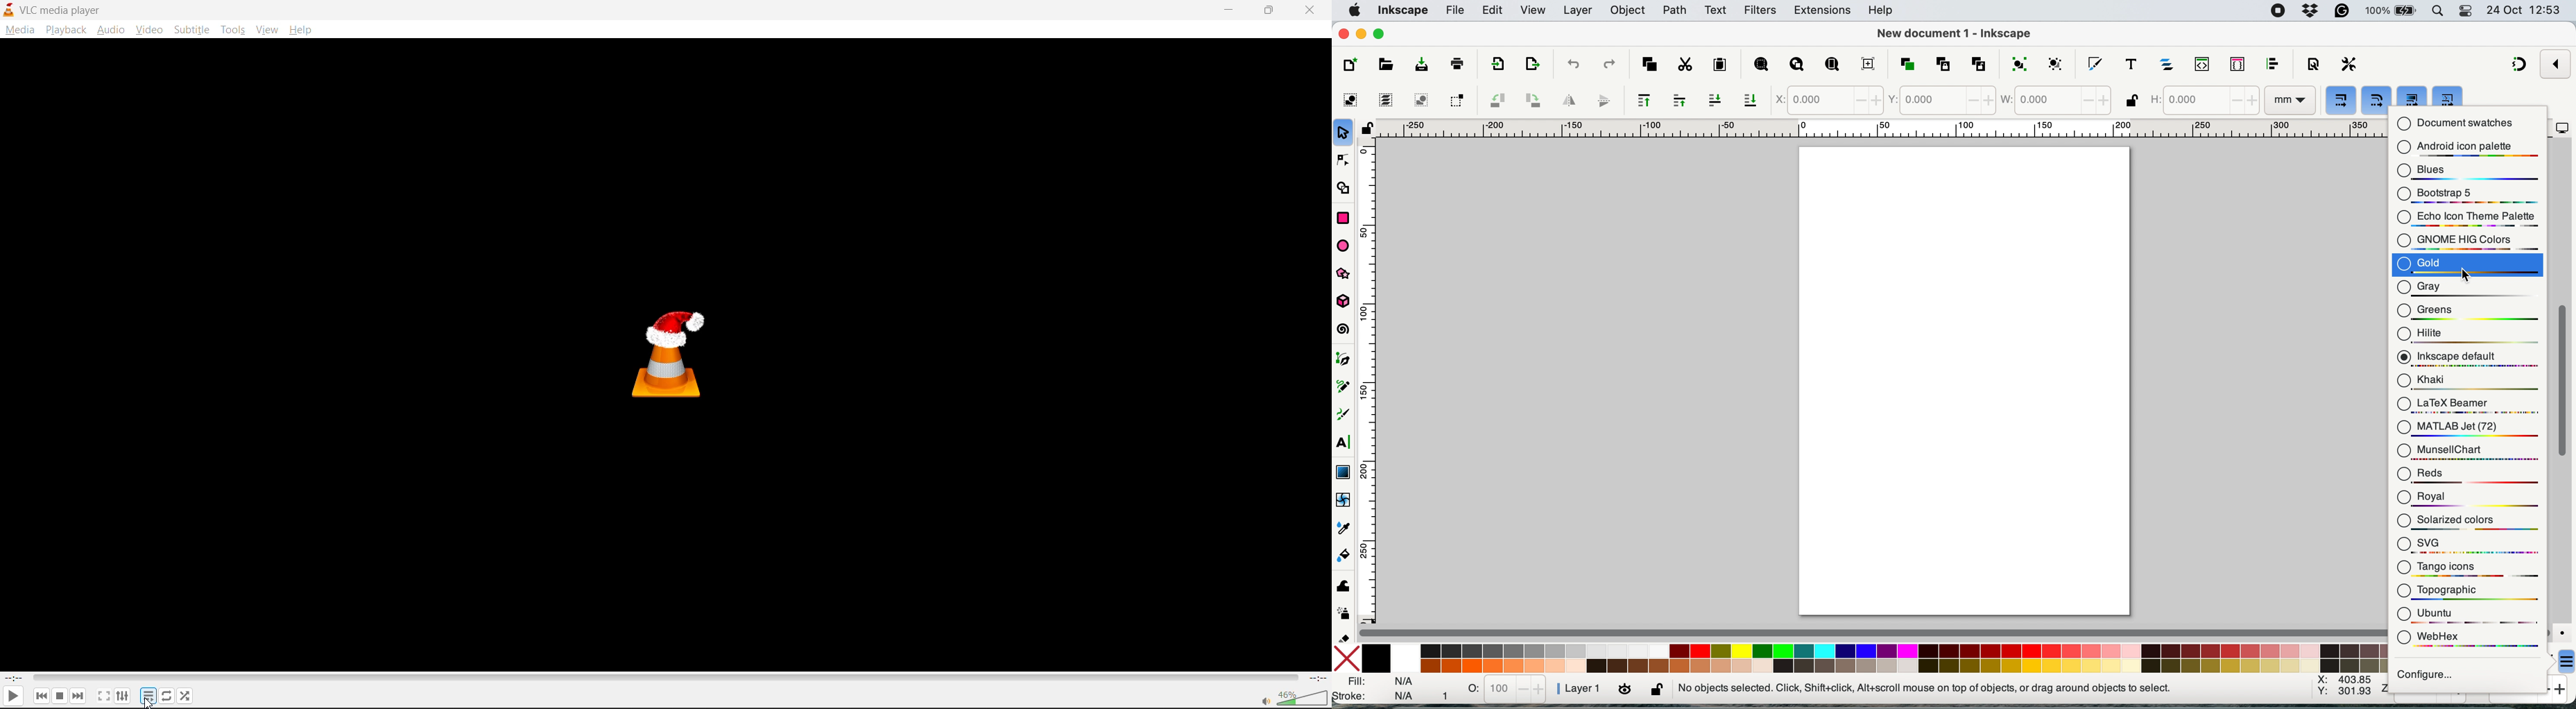 The width and height of the screenshot is (2576, 728). Describe the element at coordinates (2562, 129) in the screenshot. I see `display options` at that location.